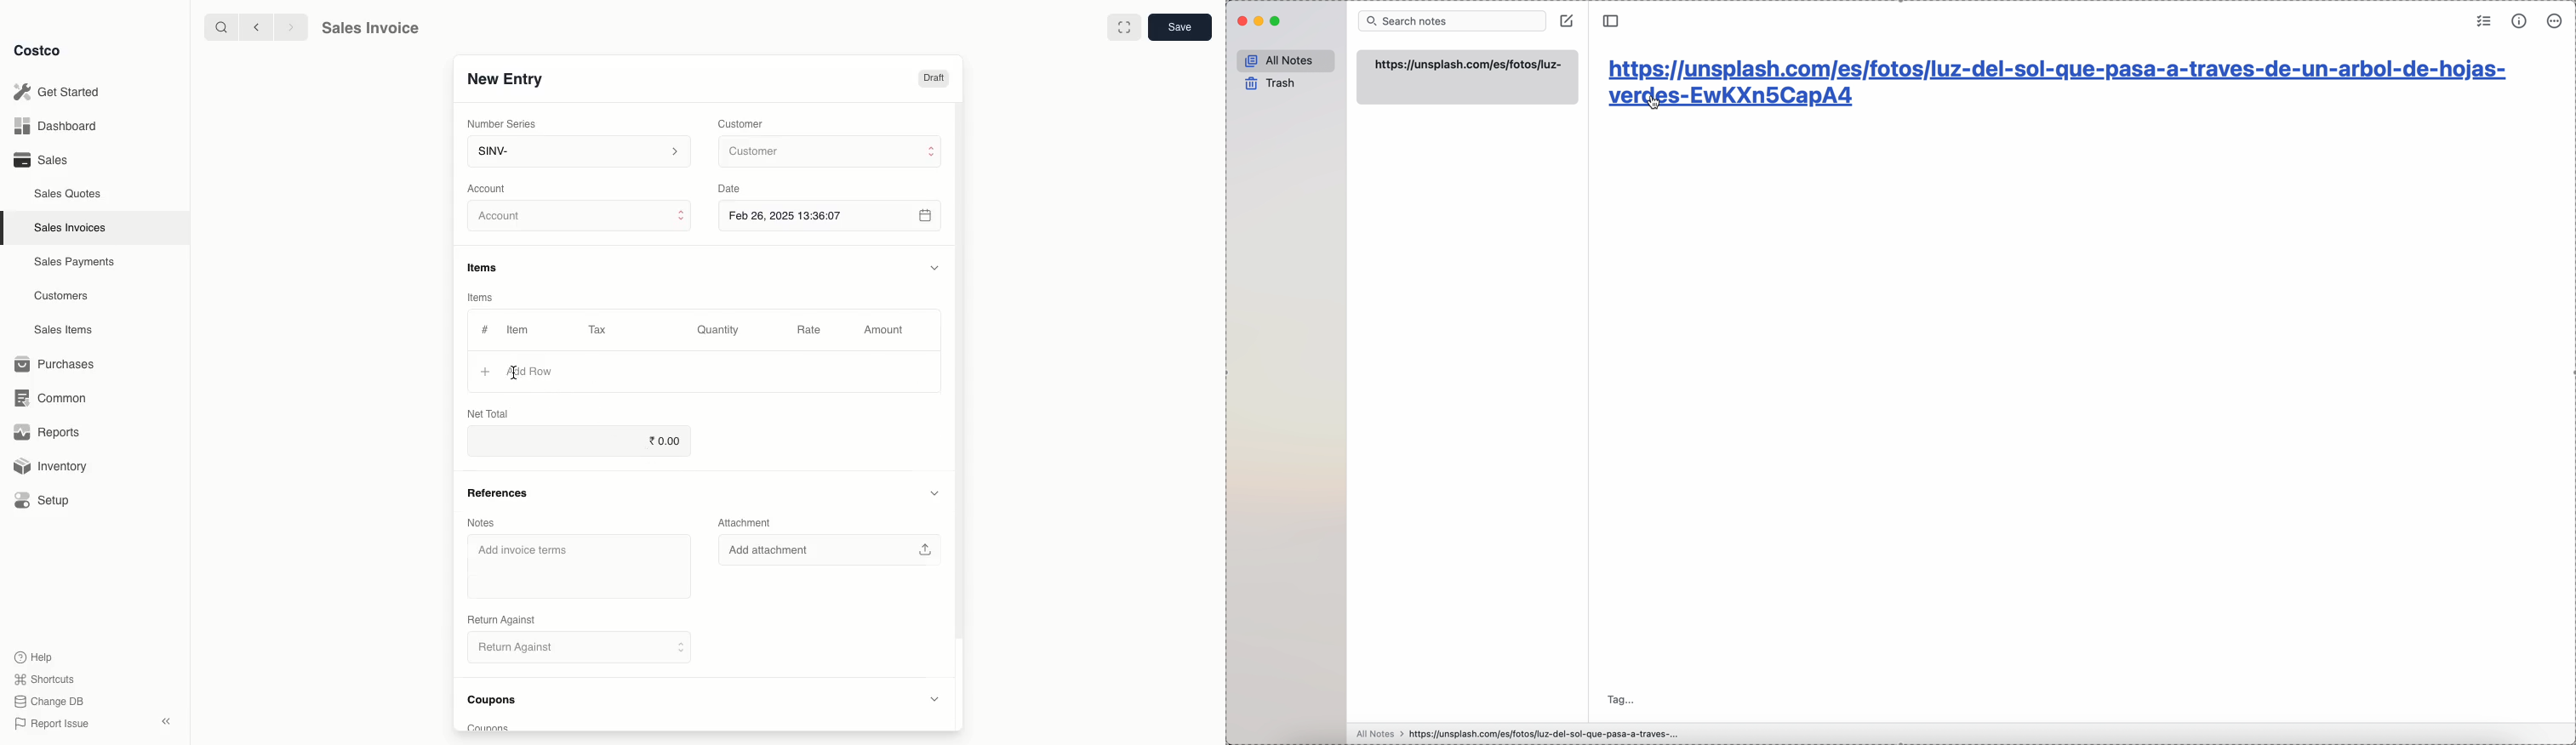 The image size is (2576, 756). Describe the element at coordinates (71, 228) in the screenshot. I see `Sales Invoices` at that location.